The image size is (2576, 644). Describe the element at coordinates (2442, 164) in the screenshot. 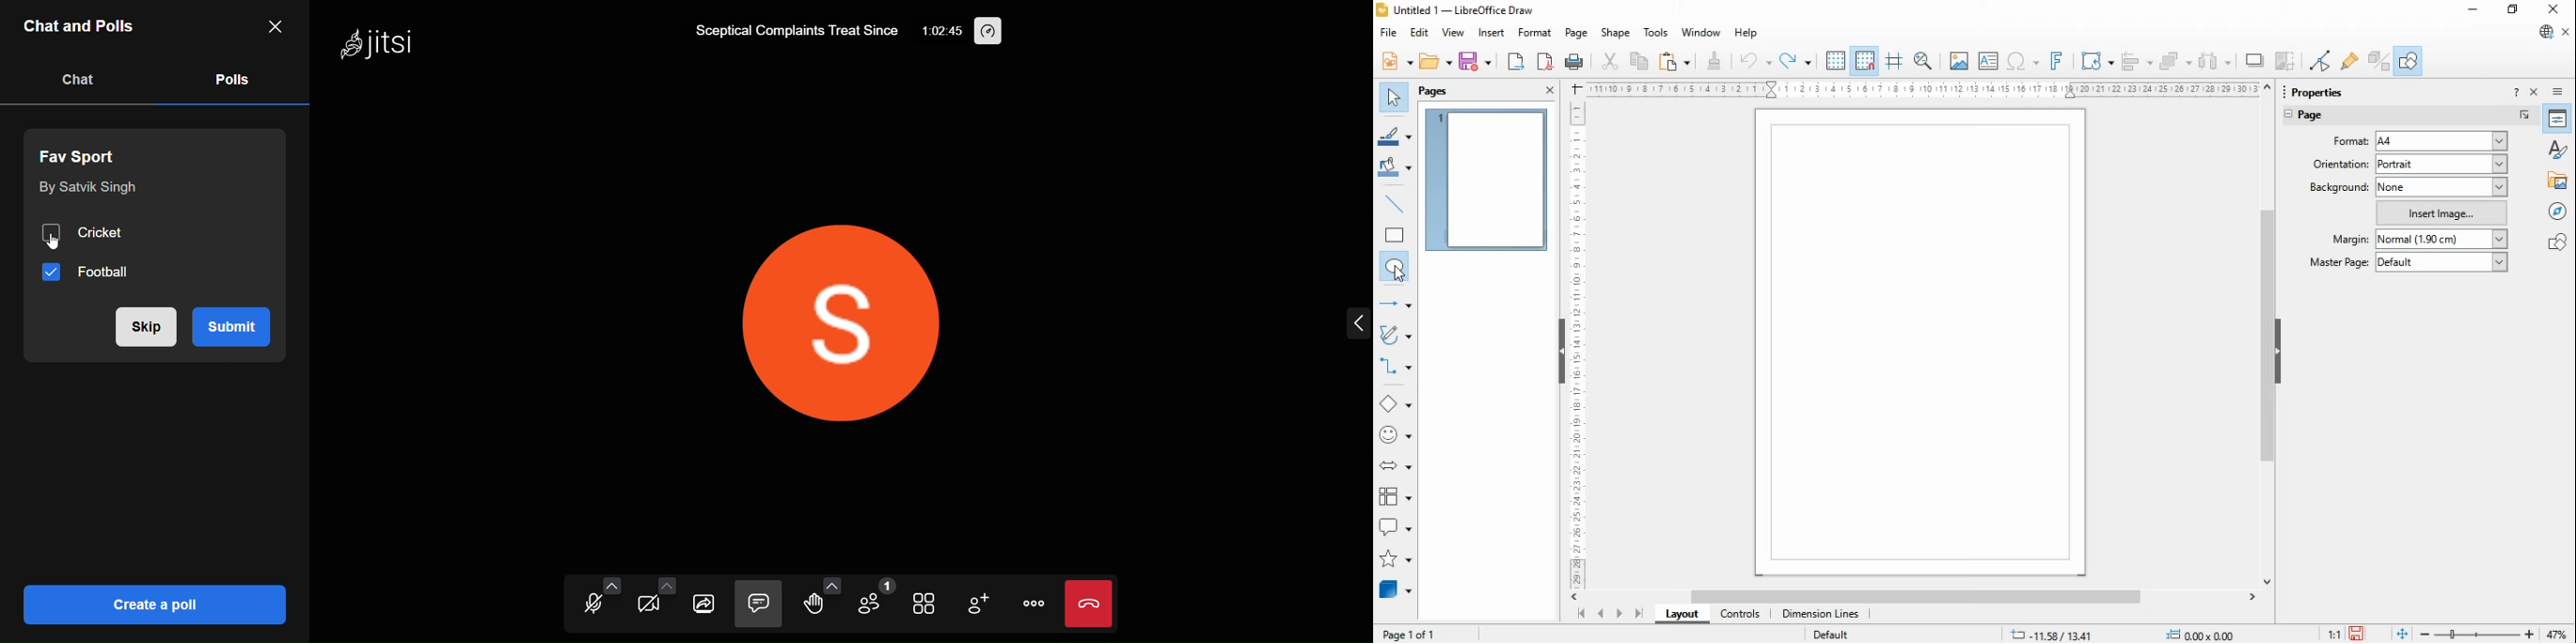

I see `portrait ` at that location.